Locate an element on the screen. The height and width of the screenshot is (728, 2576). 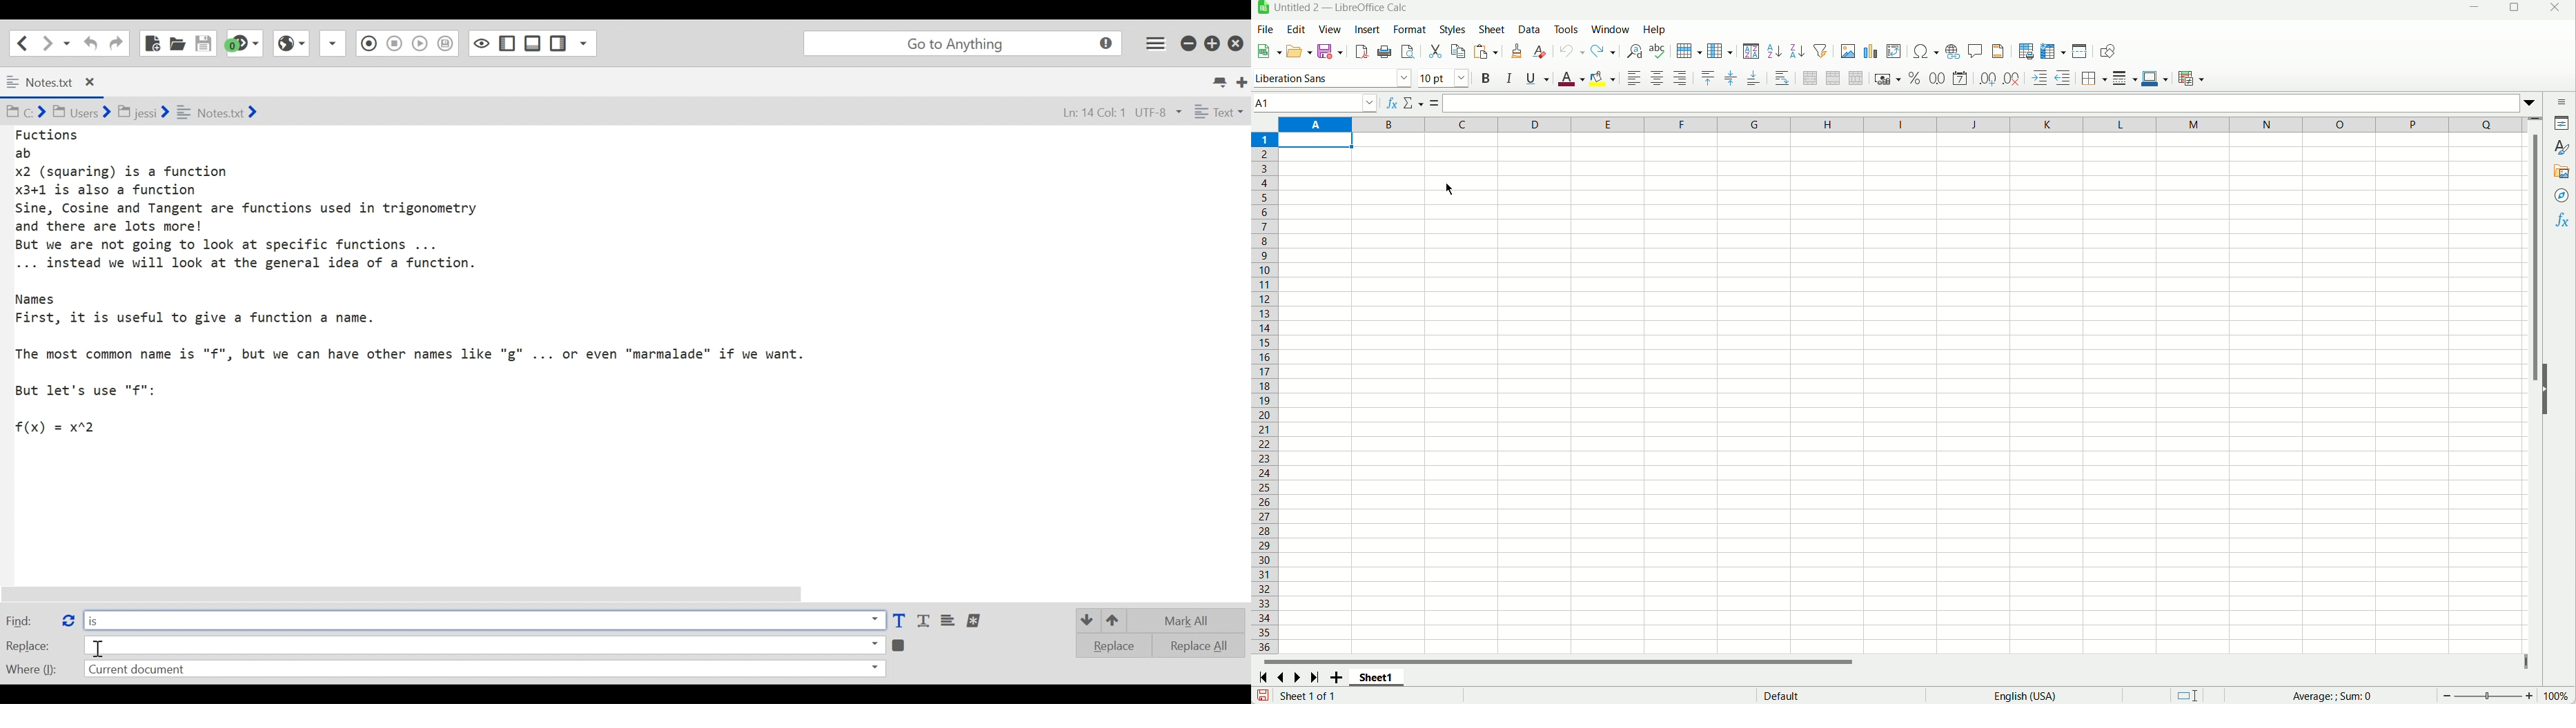
Insertion Cursor is located at coordinates (100, 649).